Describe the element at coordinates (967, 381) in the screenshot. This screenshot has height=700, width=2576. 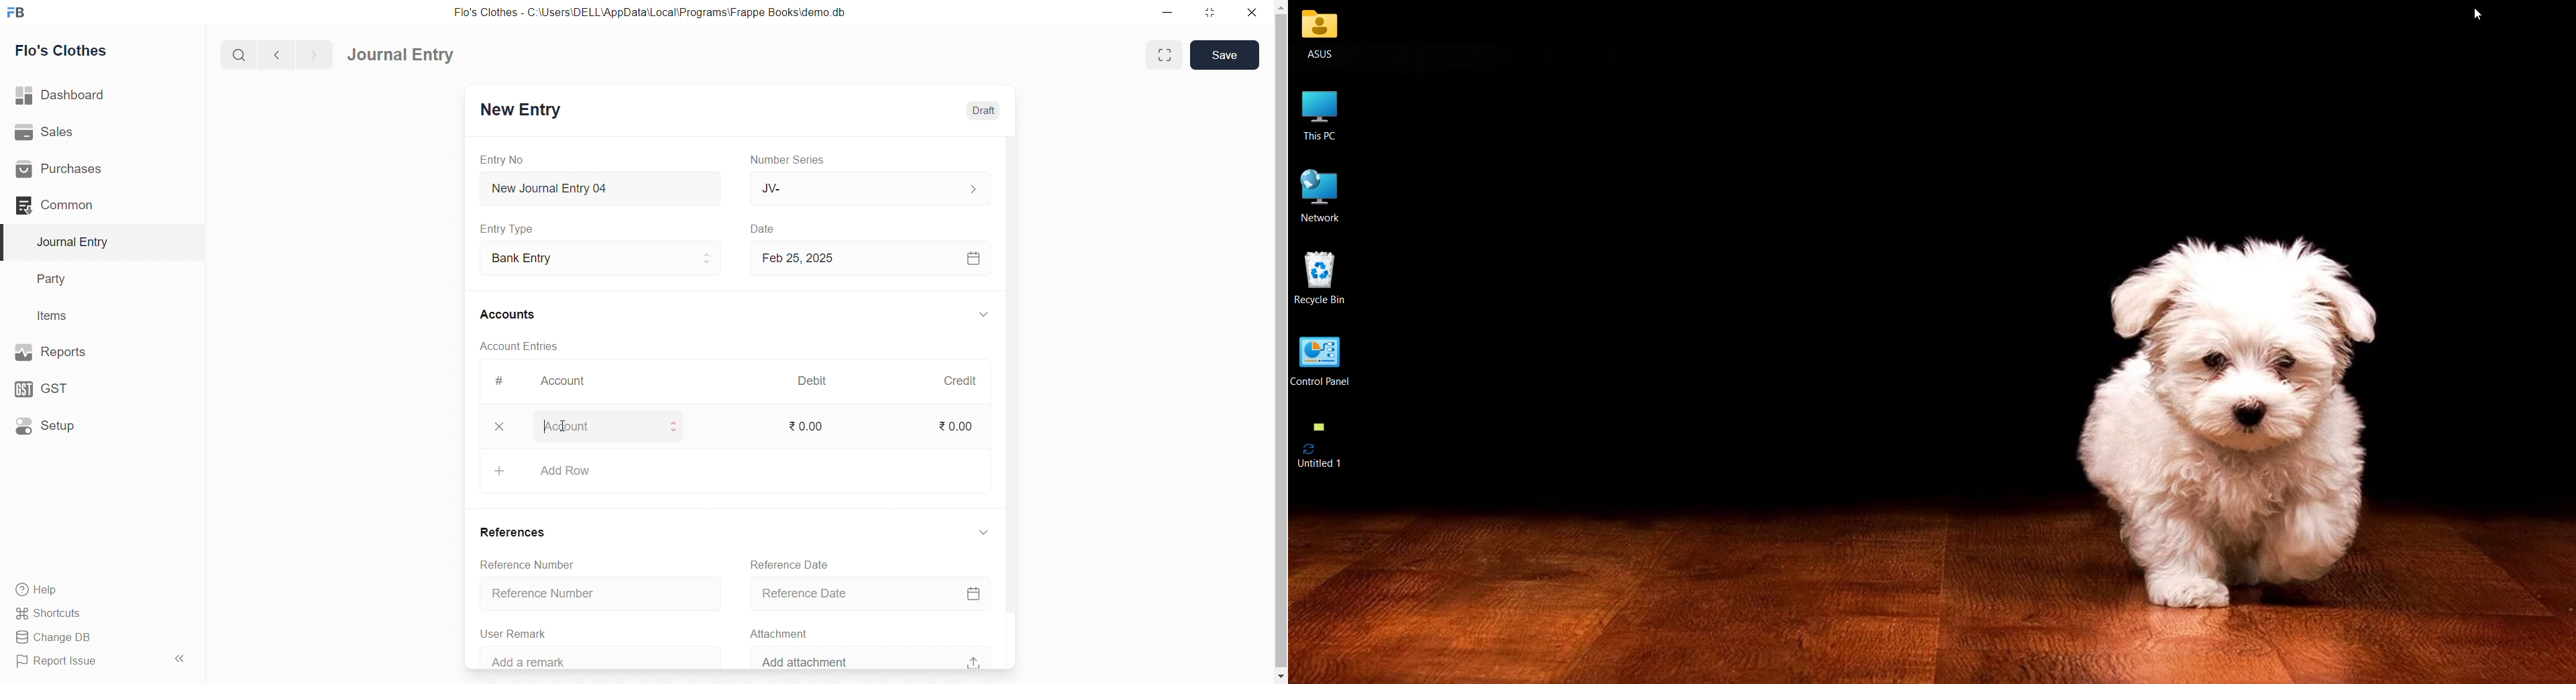
I see `Credit` at that location.